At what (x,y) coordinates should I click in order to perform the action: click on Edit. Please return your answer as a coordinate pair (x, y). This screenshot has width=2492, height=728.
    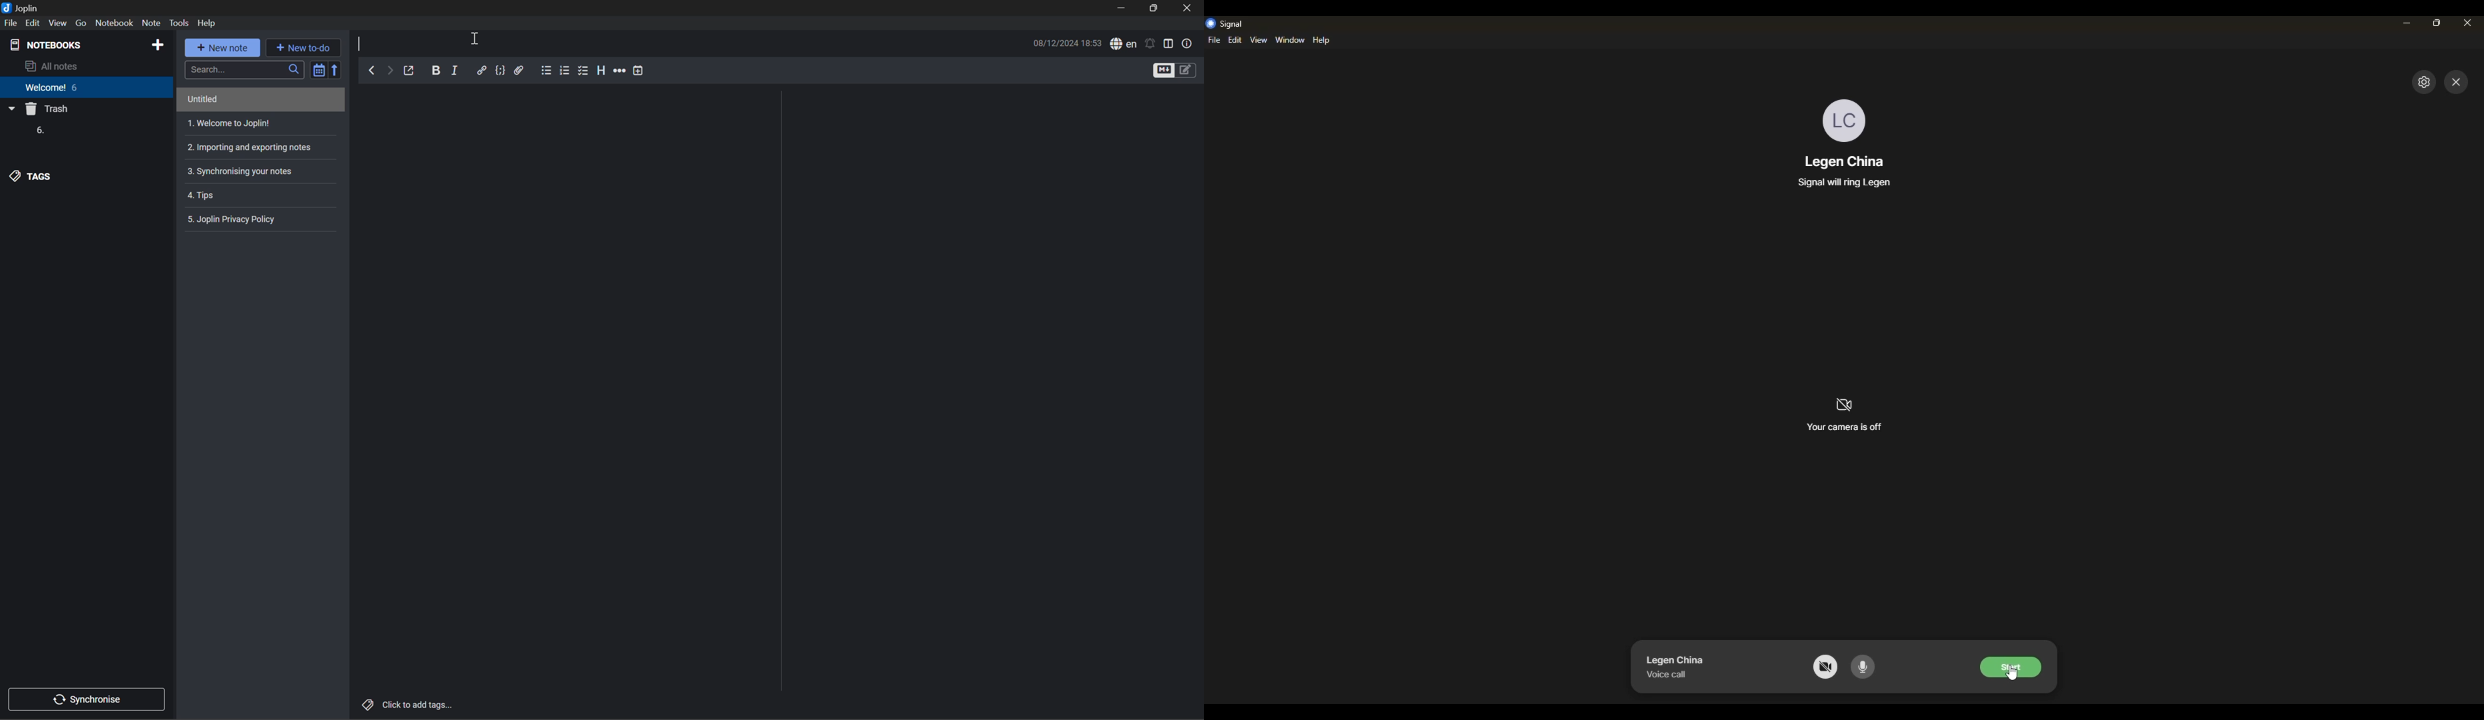
    Looking at the image, I should click on (35, 23).